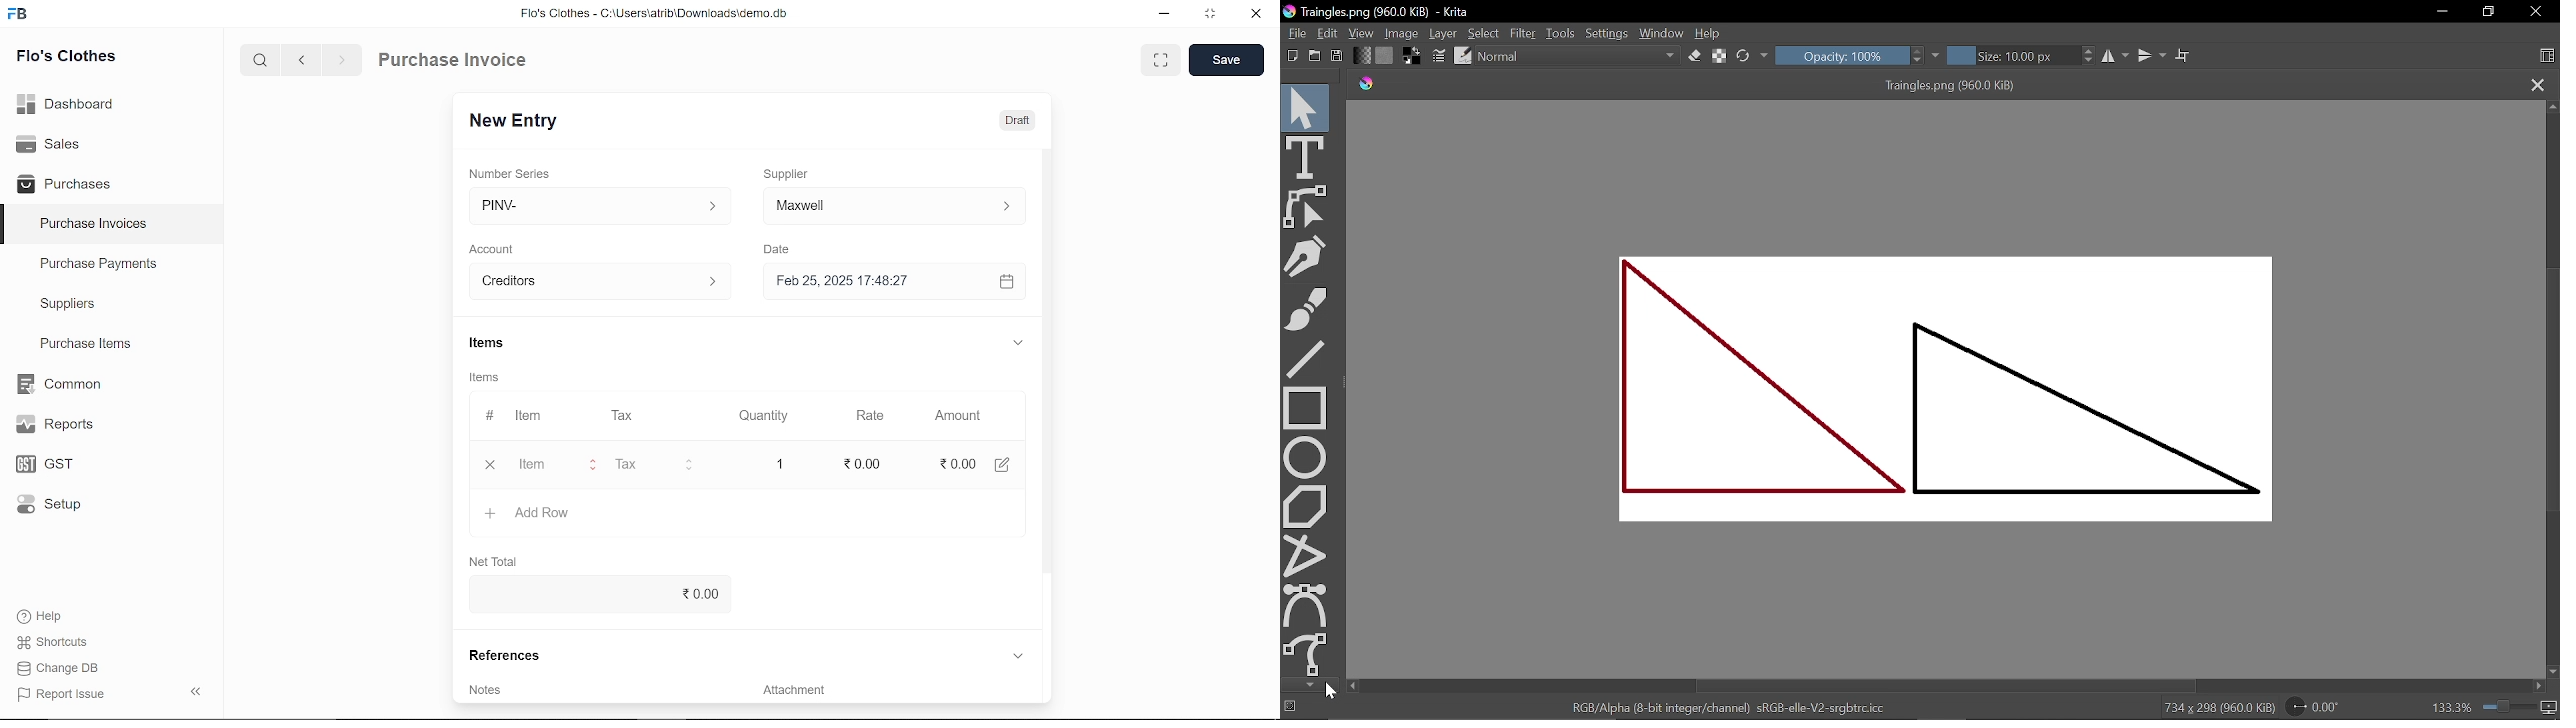 This screenshot has width=2576, height=728. Describe the element at coordinates (2535, 13) in the screenshot. I see `Close` at that location.